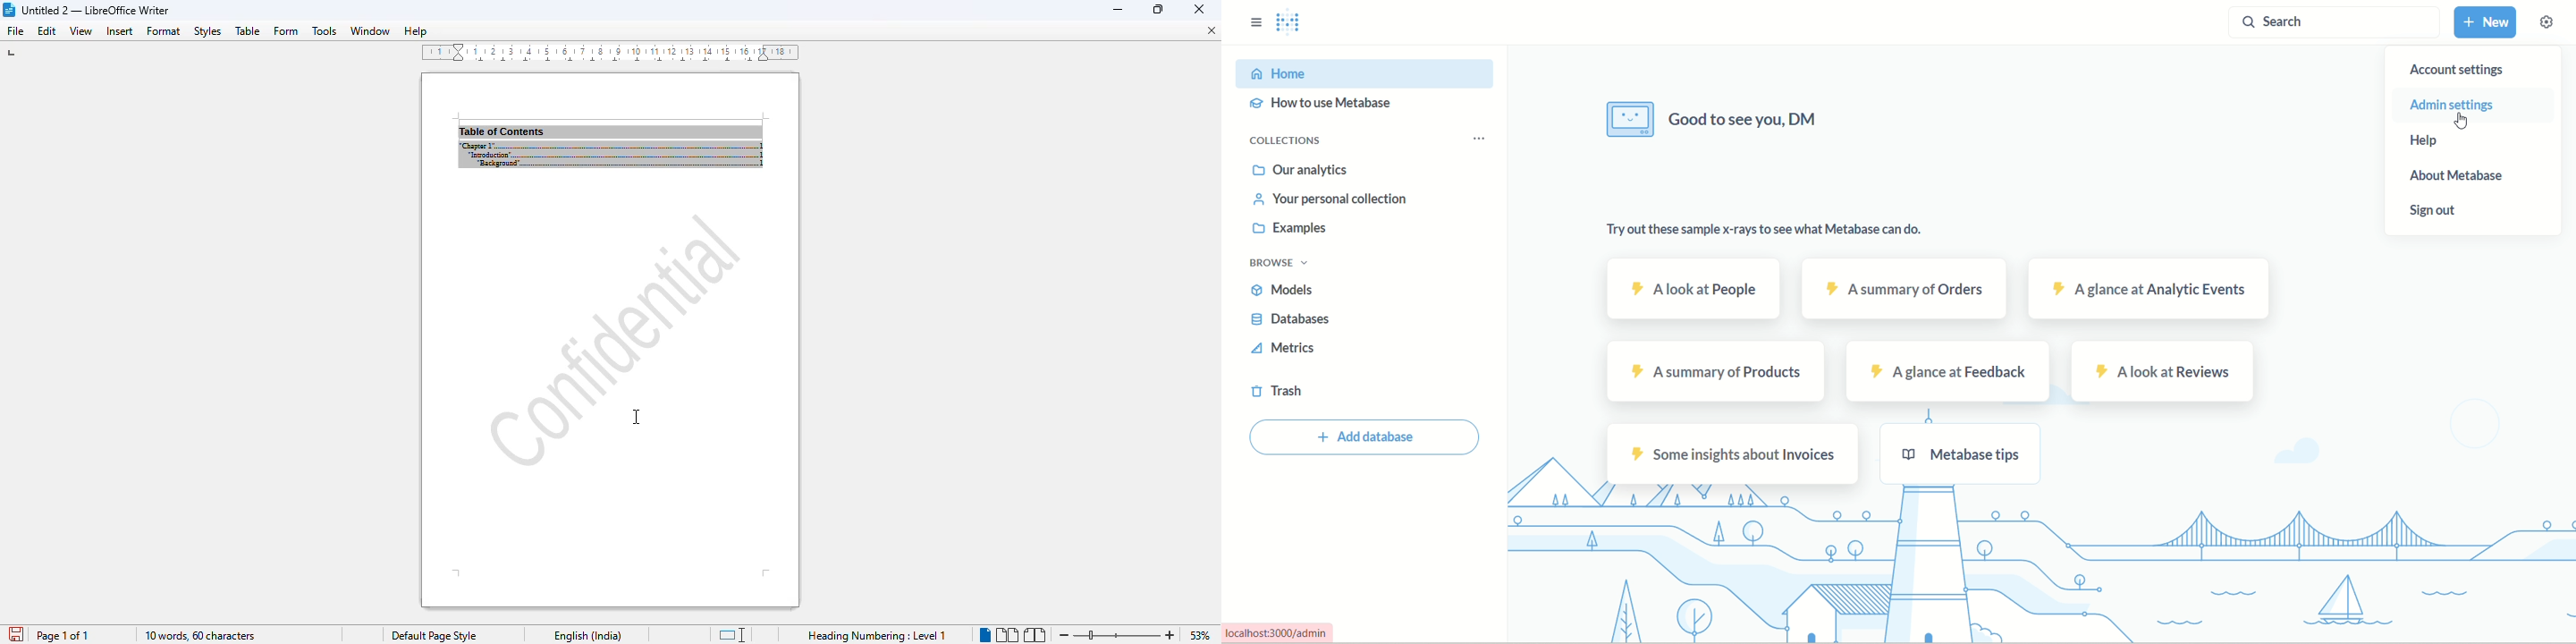  I want to click on metabase tips, so click(1968, 456).